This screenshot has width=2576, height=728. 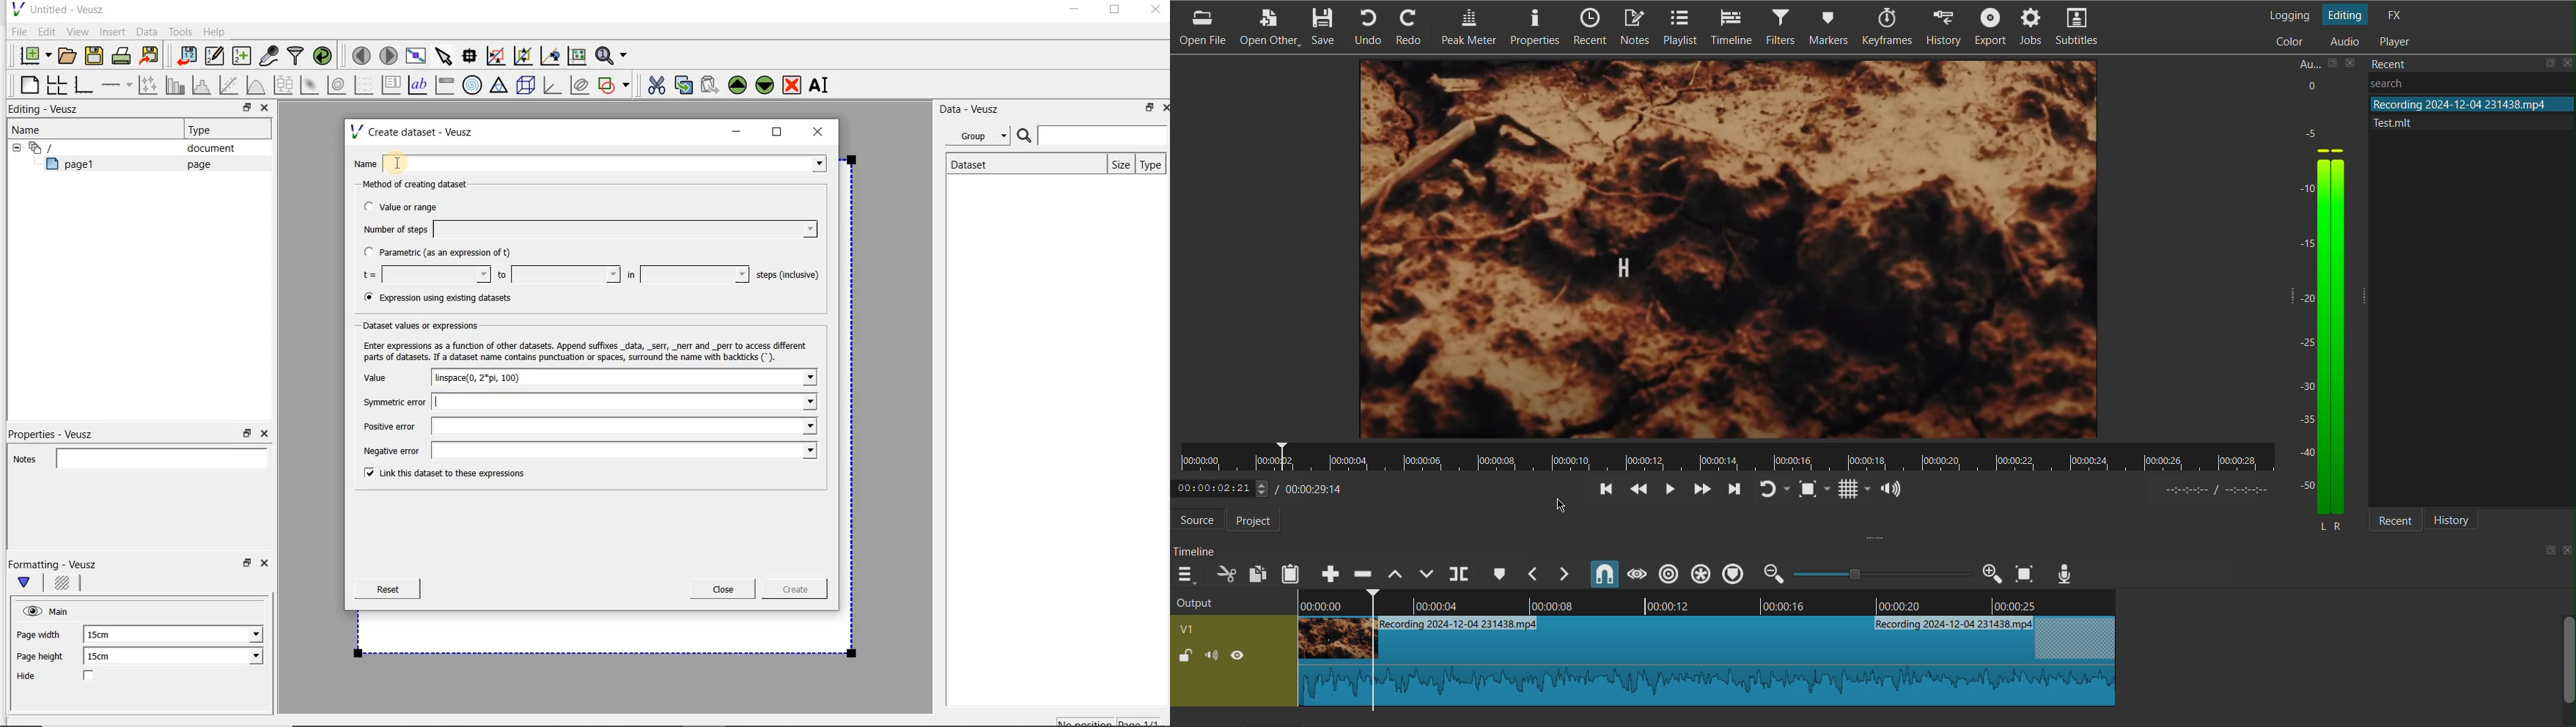 What do you see at coordinates (593, 162) in the screenshot?
I see `Name` at bounding box center [593, 162].